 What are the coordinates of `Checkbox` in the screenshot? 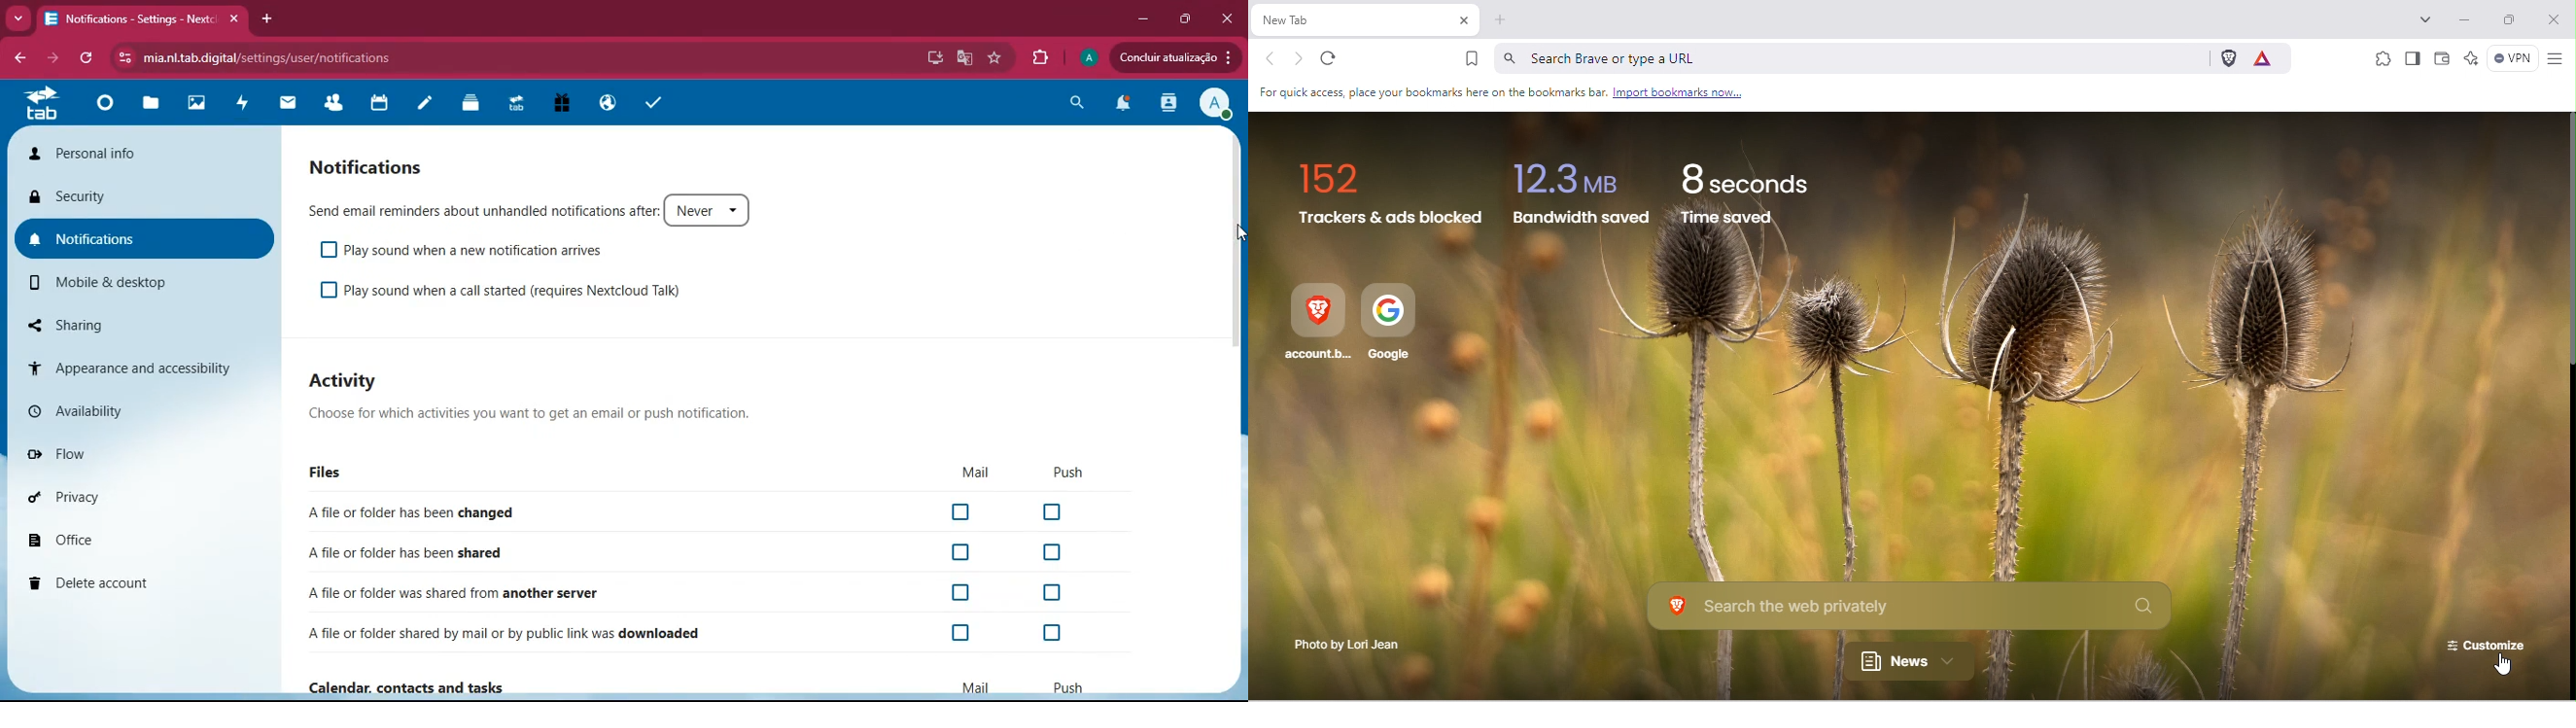 It's located at (1051, 633).